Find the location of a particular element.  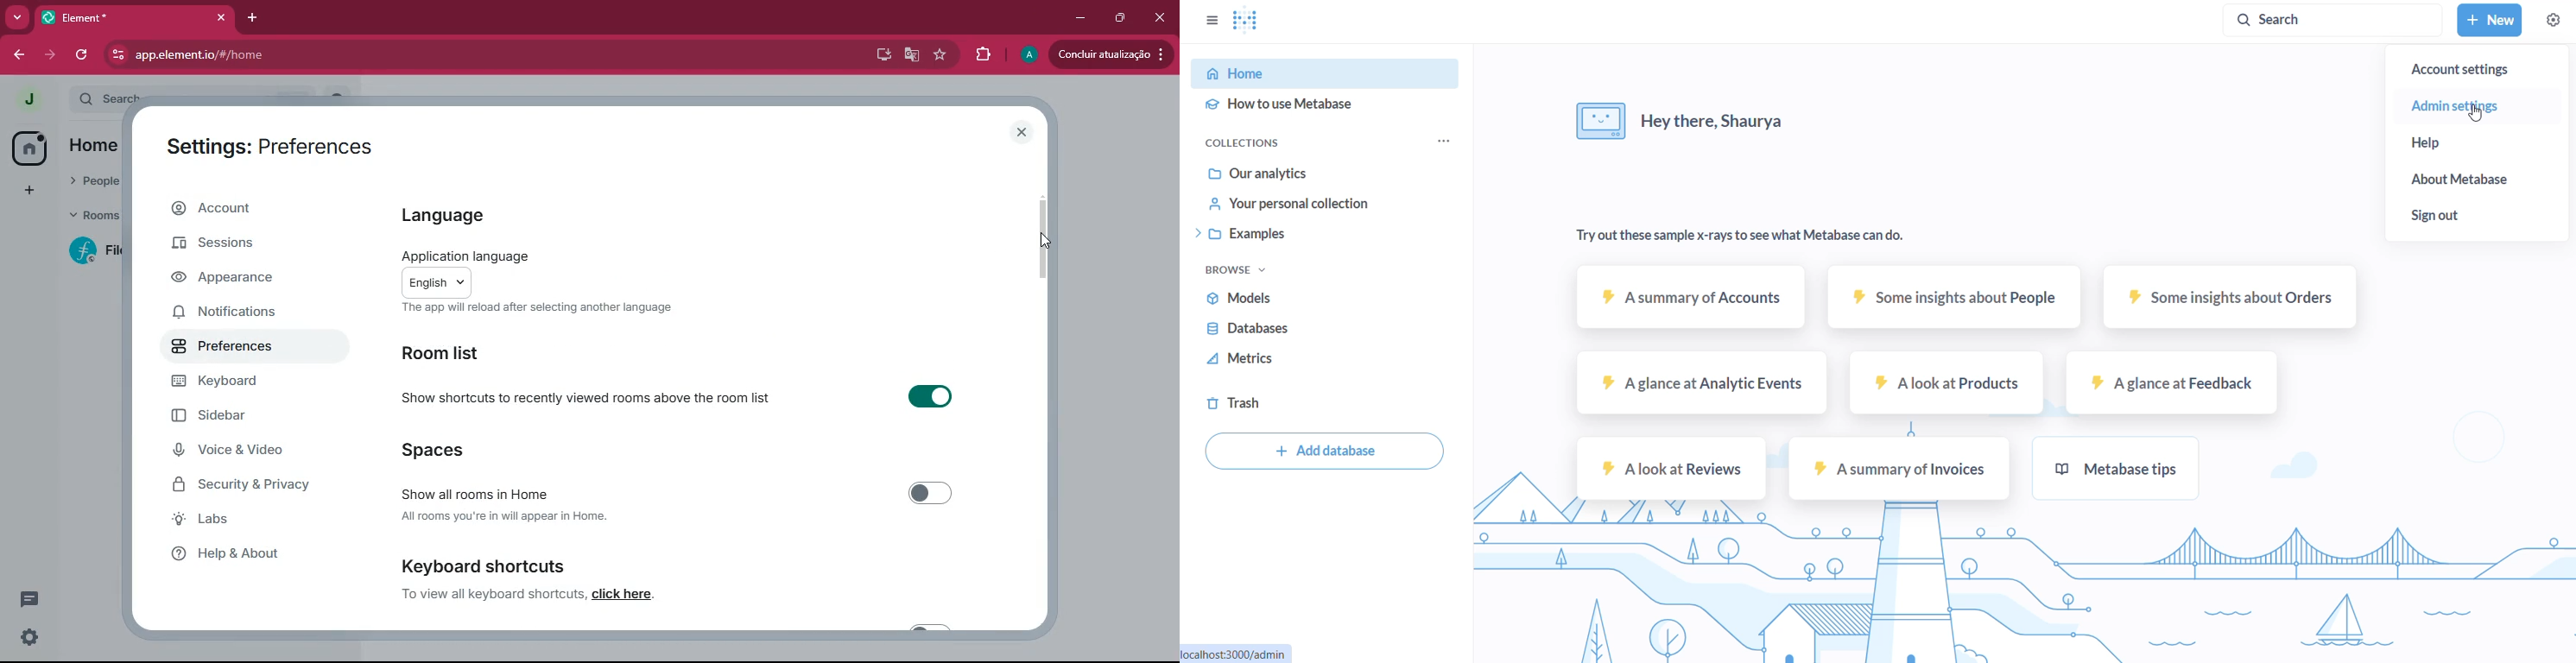

sessions is located at coordinates (245, 242).